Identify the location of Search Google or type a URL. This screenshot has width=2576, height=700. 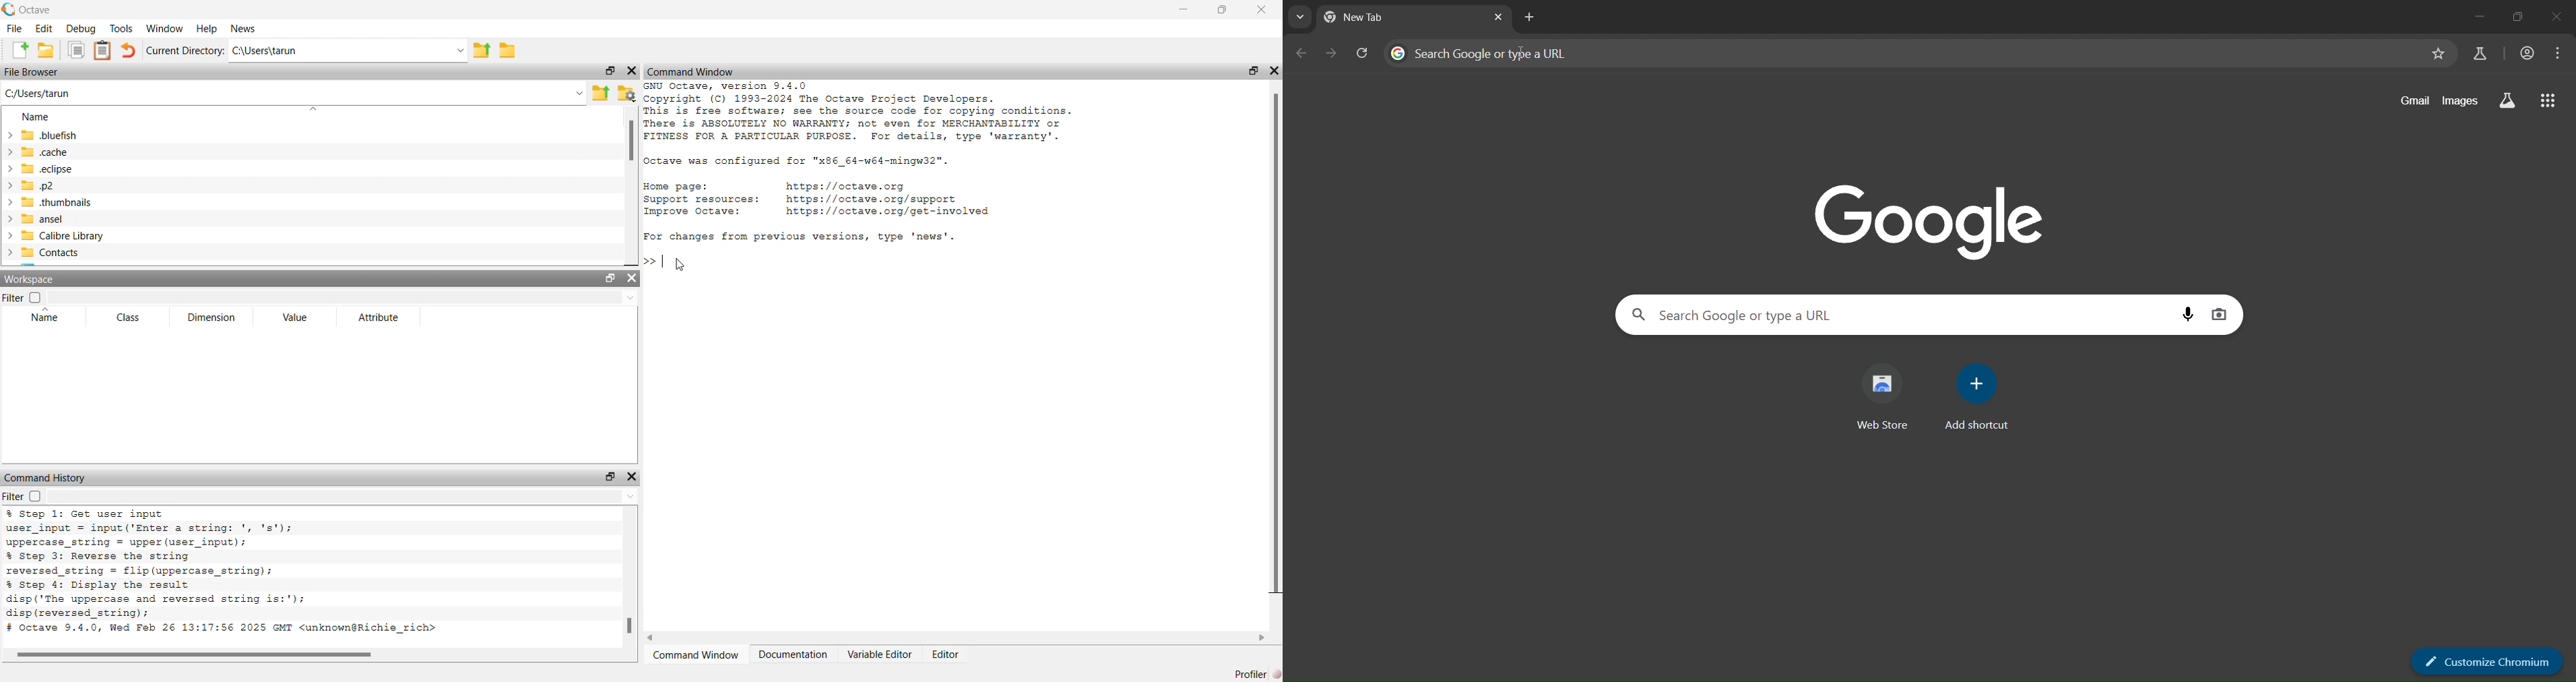
(1898, 315).